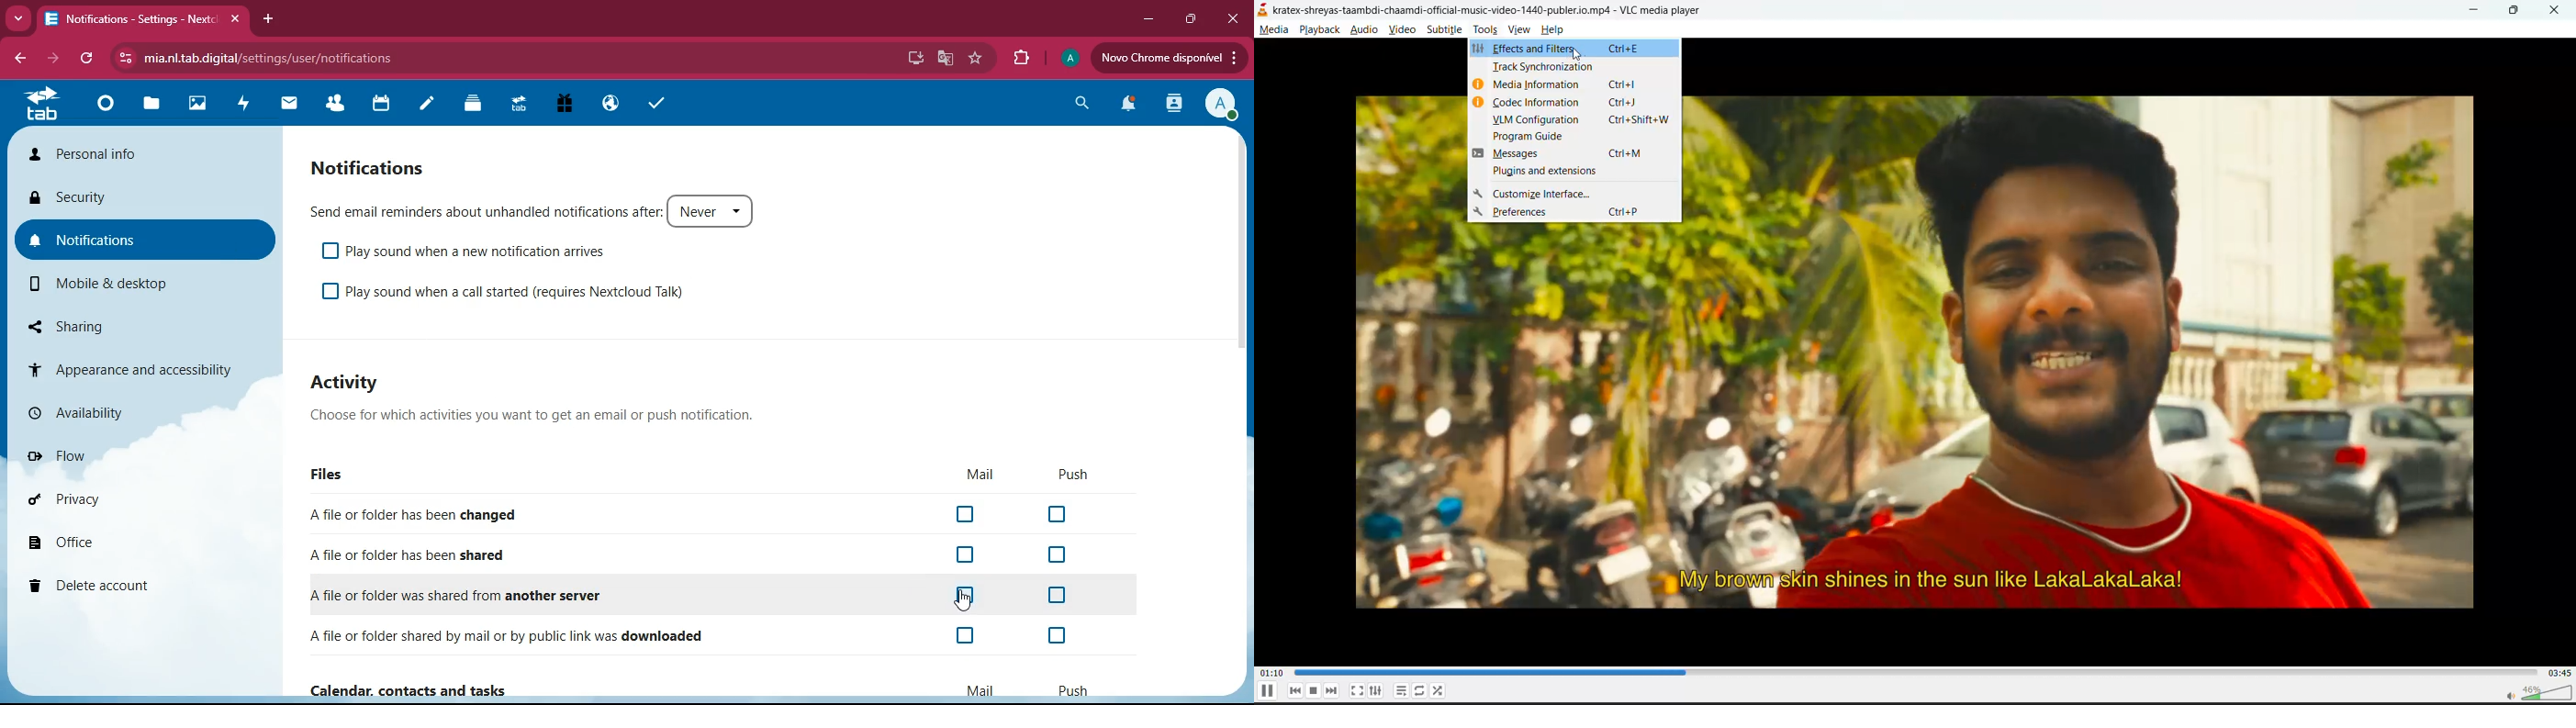 The height and width of the screenshot is (728, 2576). I want to click on update, so click(1166, 58).